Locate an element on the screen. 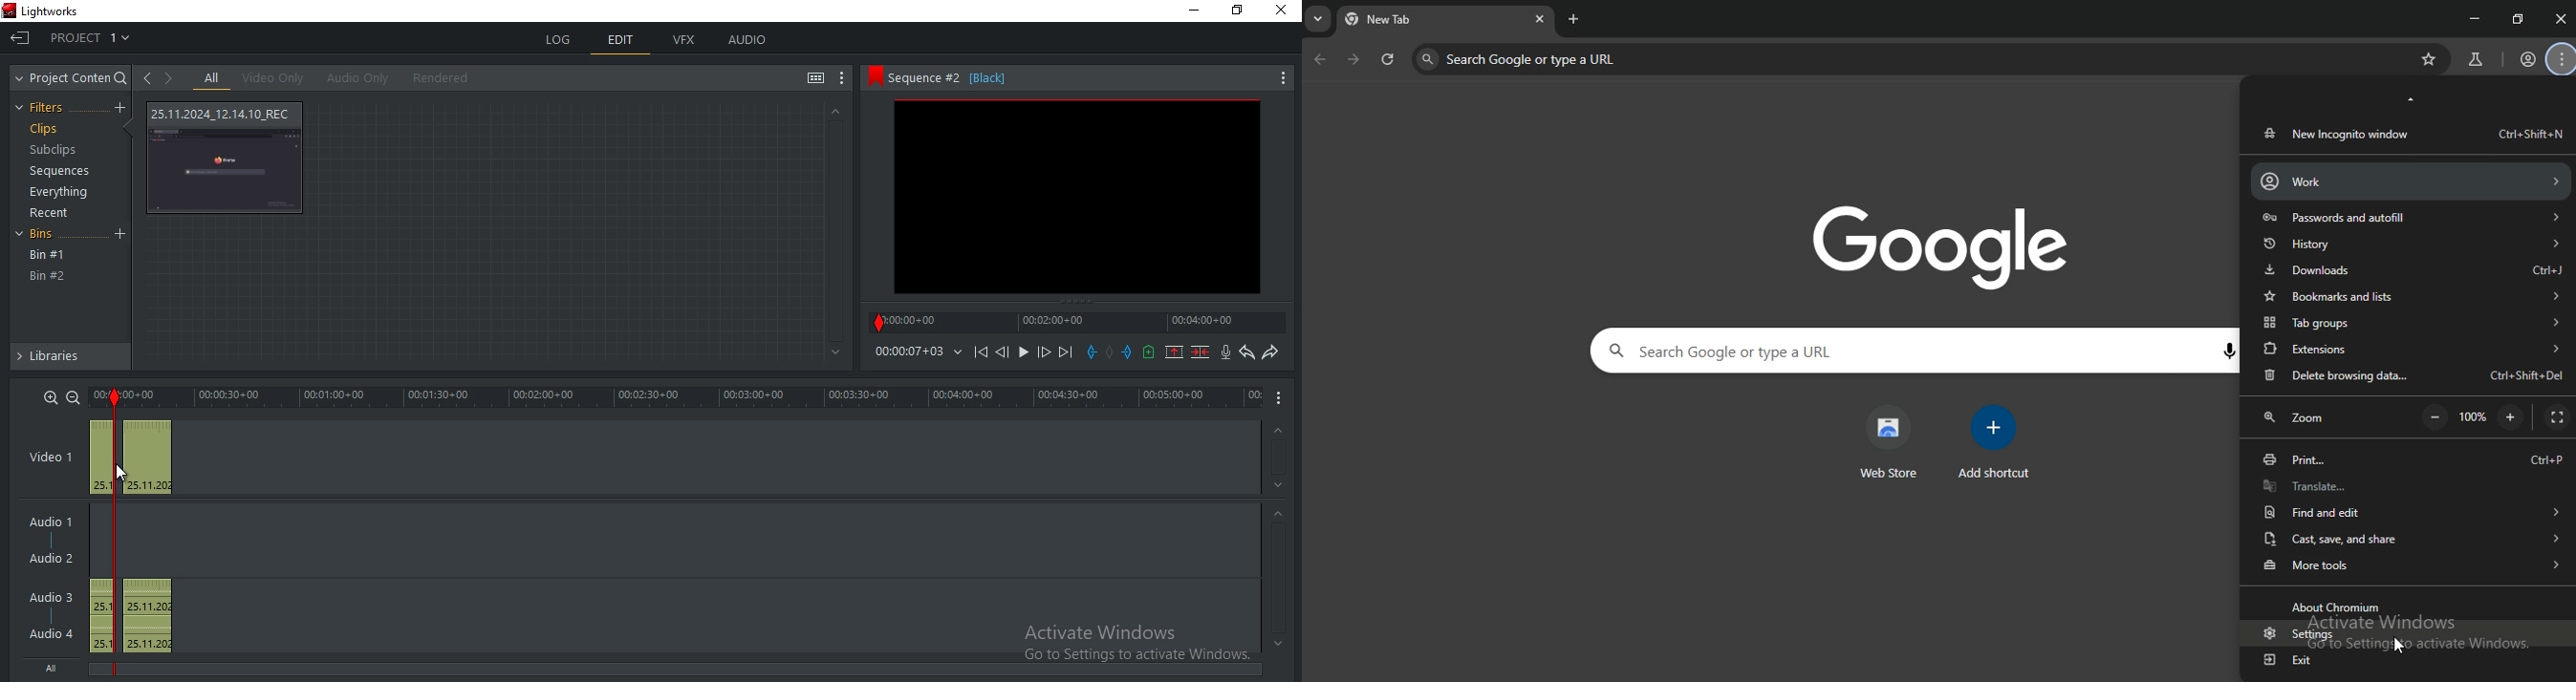  account is located at coordinates (2409, 180).